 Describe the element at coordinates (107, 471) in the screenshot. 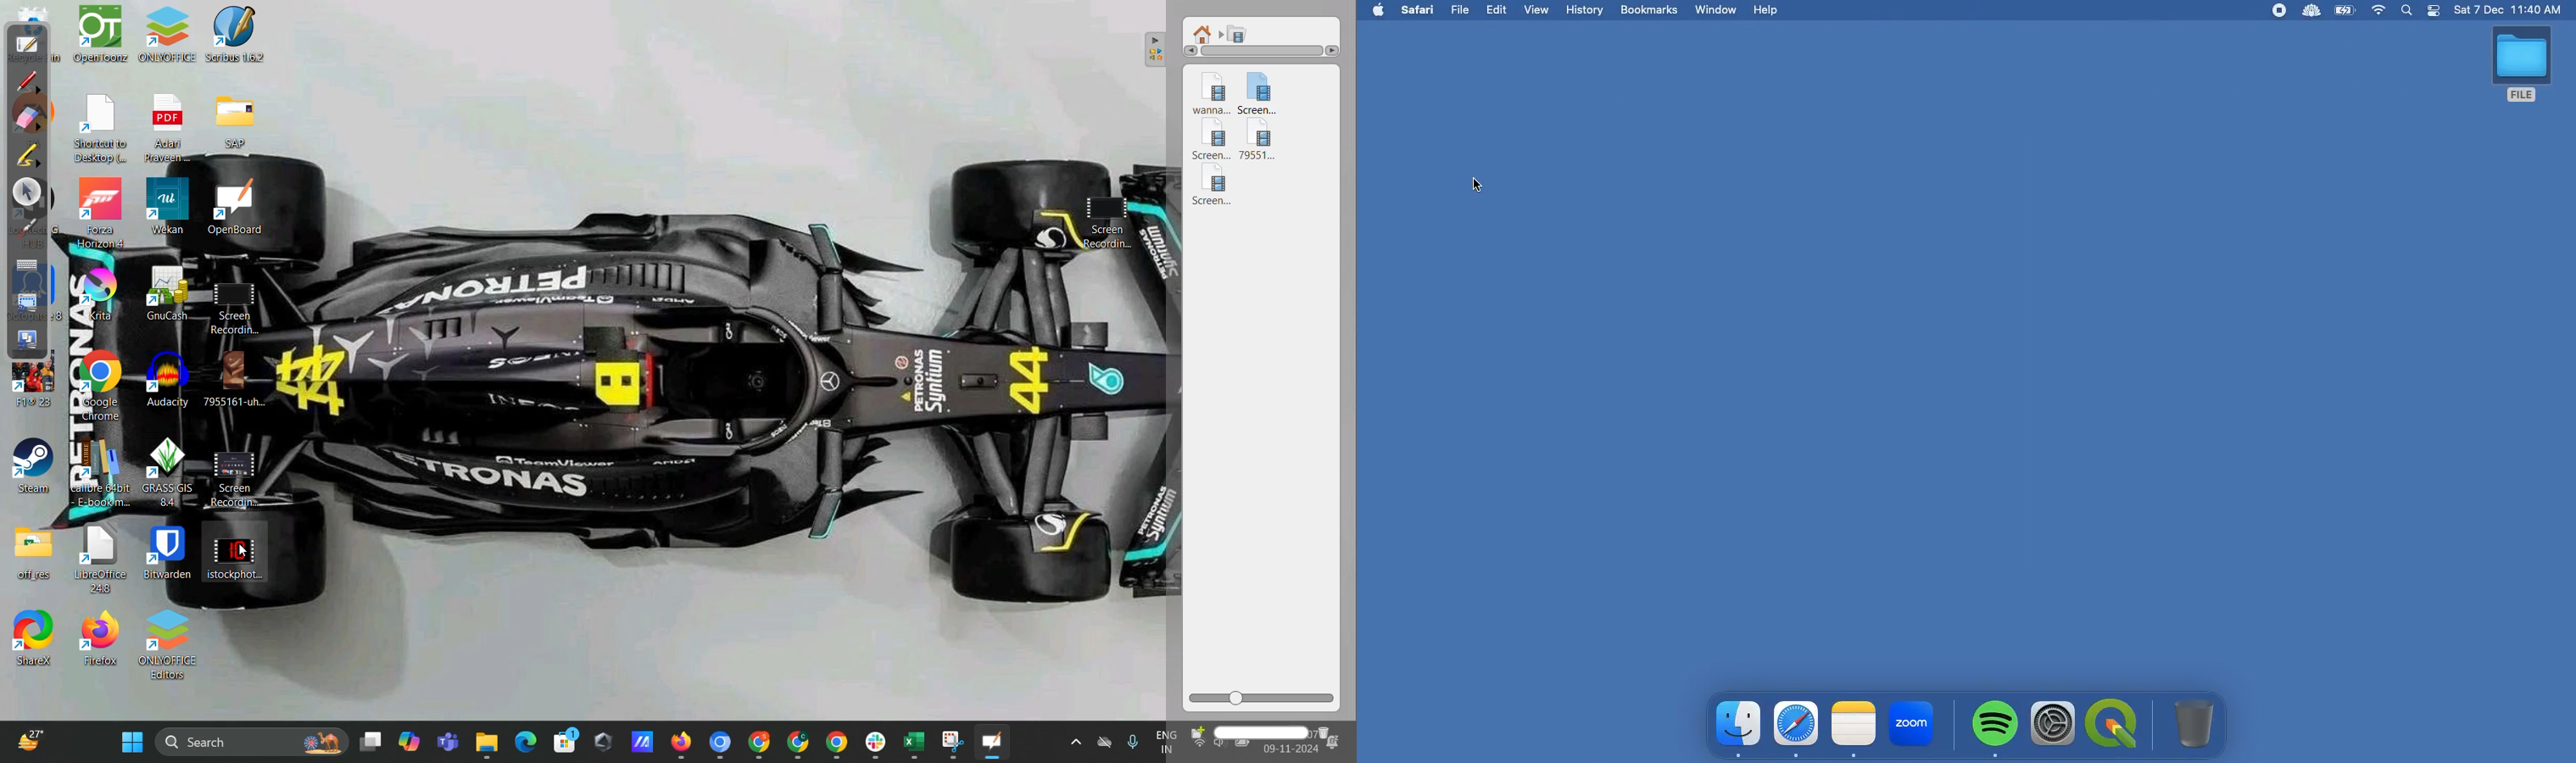

I see `Calibre 64 bit E-book m...` at that location.